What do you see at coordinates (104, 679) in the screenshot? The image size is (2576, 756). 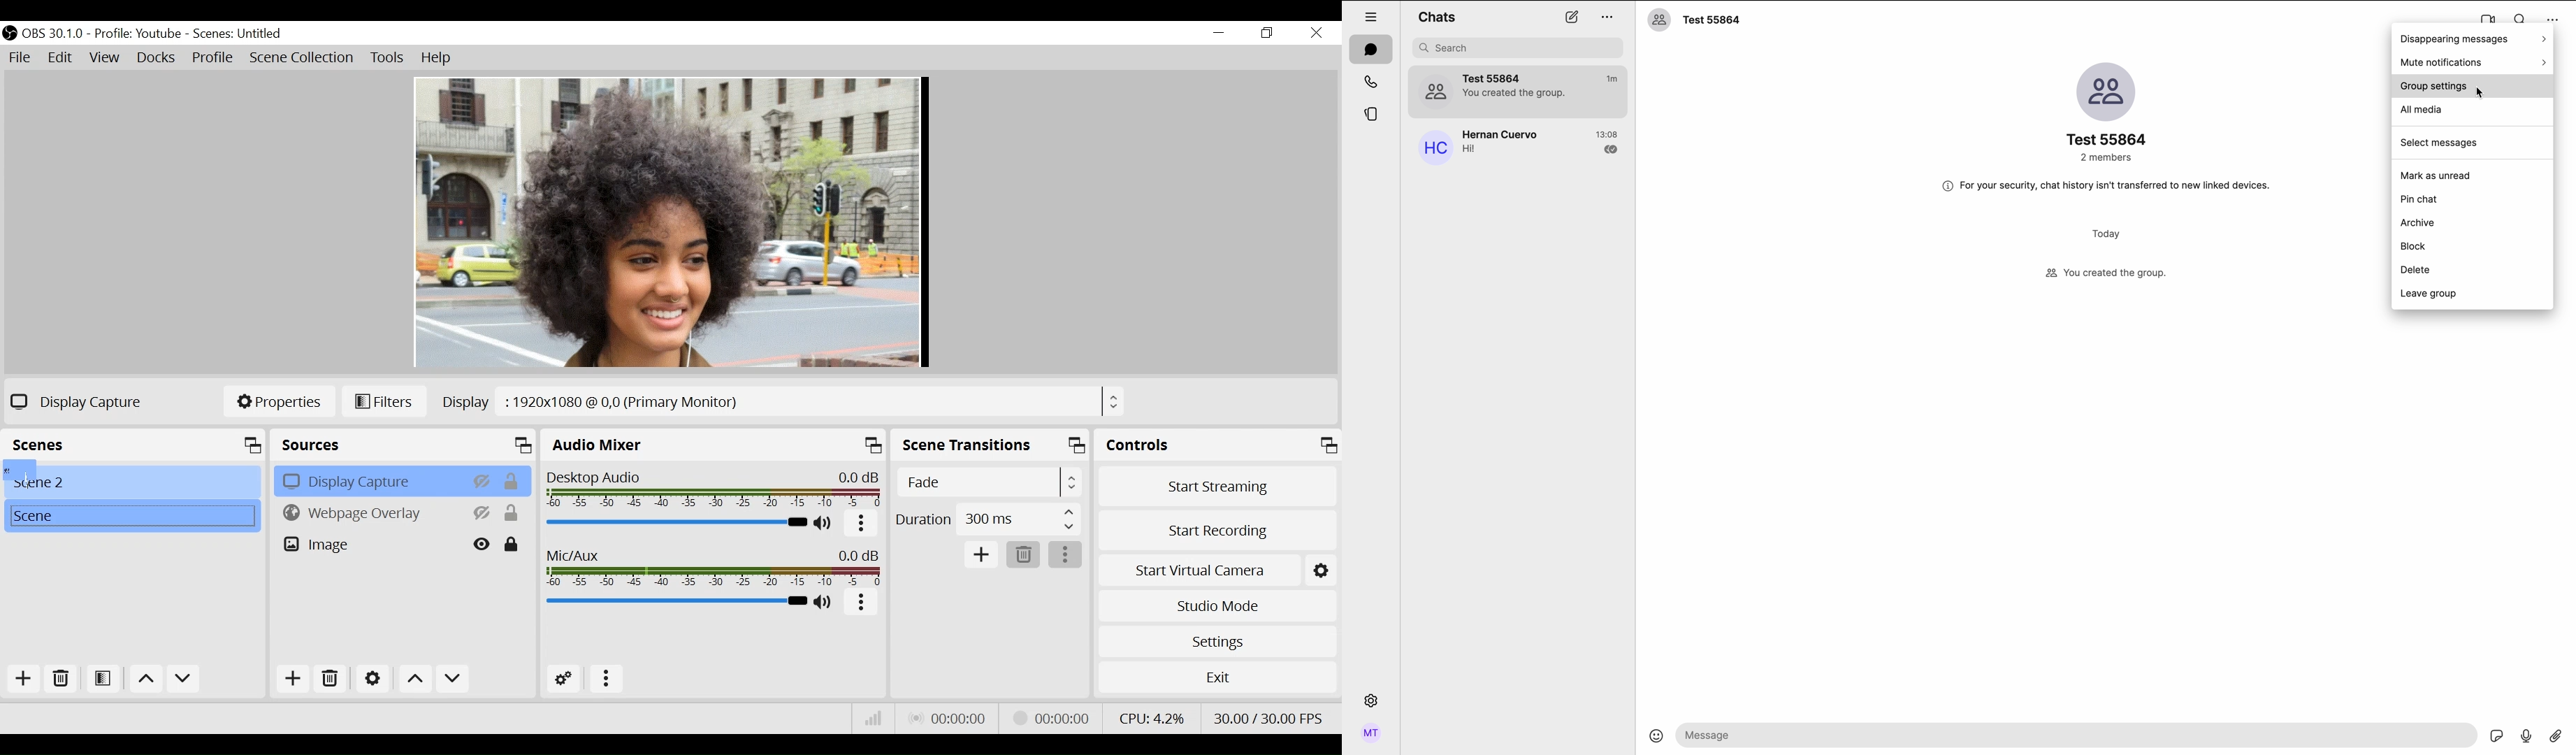 I see `Open Filter Scene` at bounding box center [104, 679].